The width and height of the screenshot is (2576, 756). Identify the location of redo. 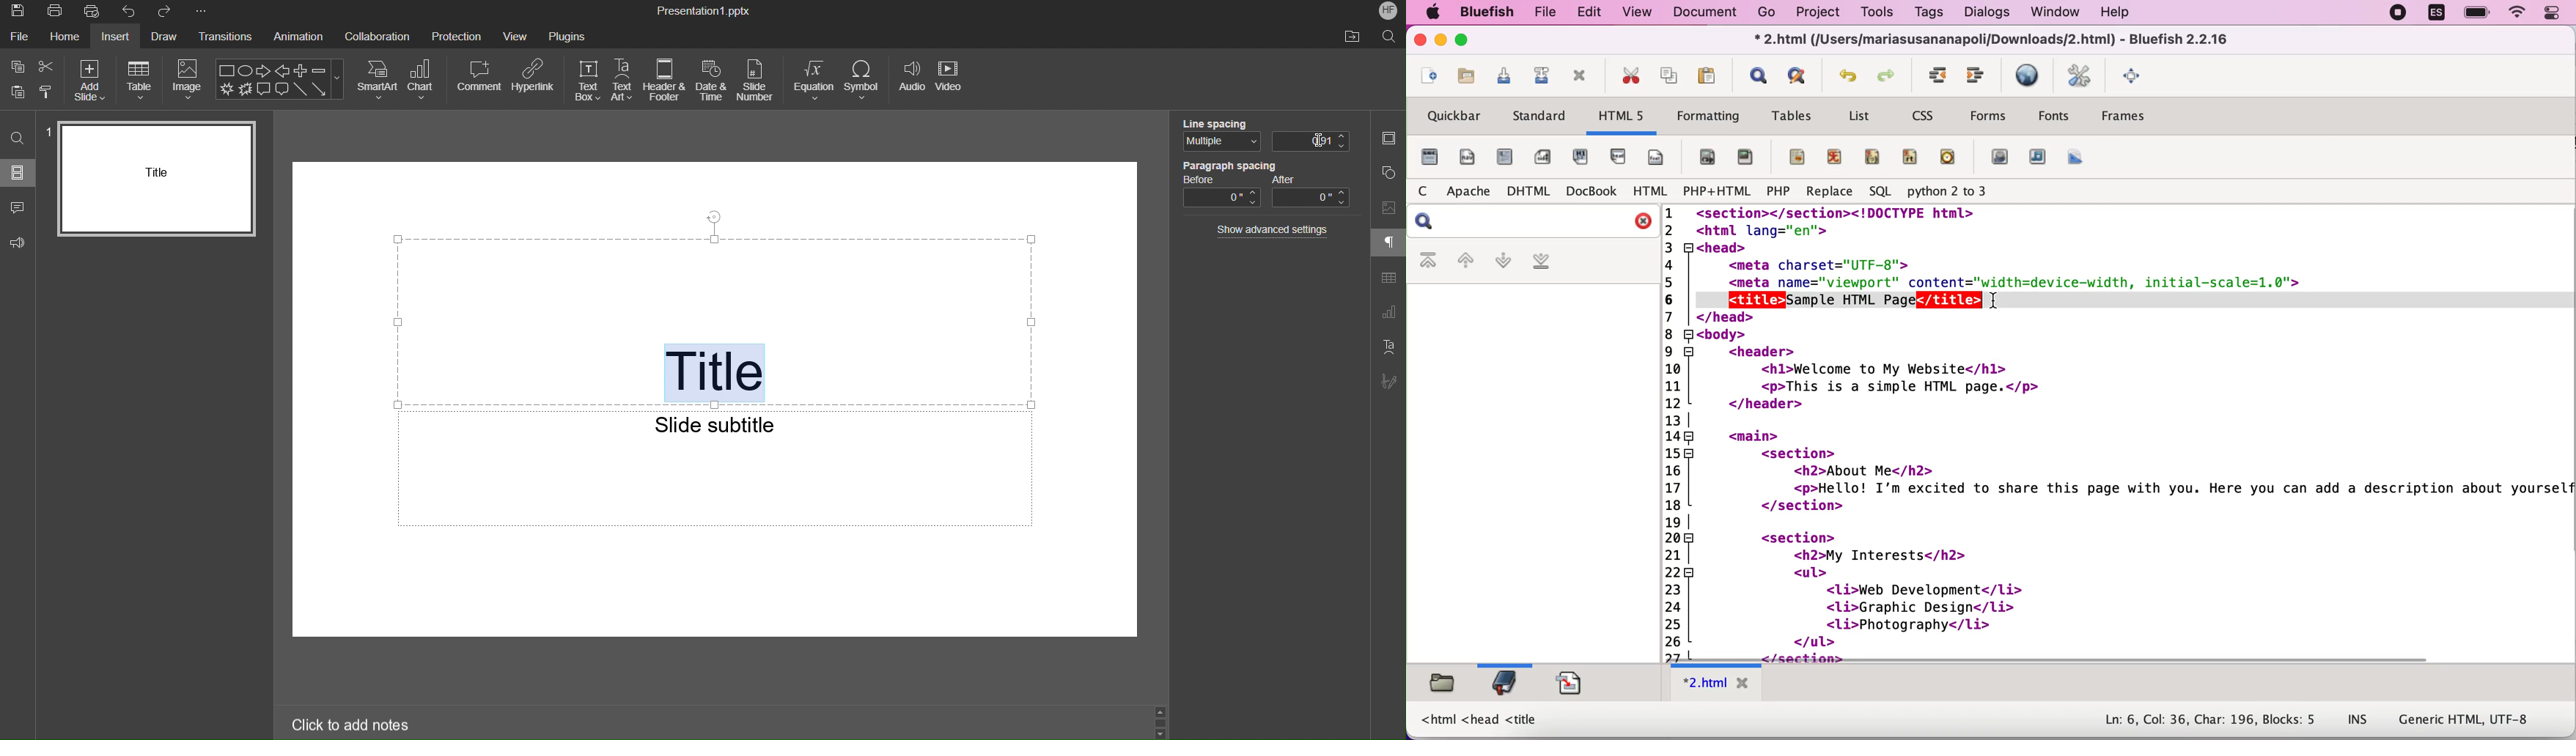
(1892, 76).